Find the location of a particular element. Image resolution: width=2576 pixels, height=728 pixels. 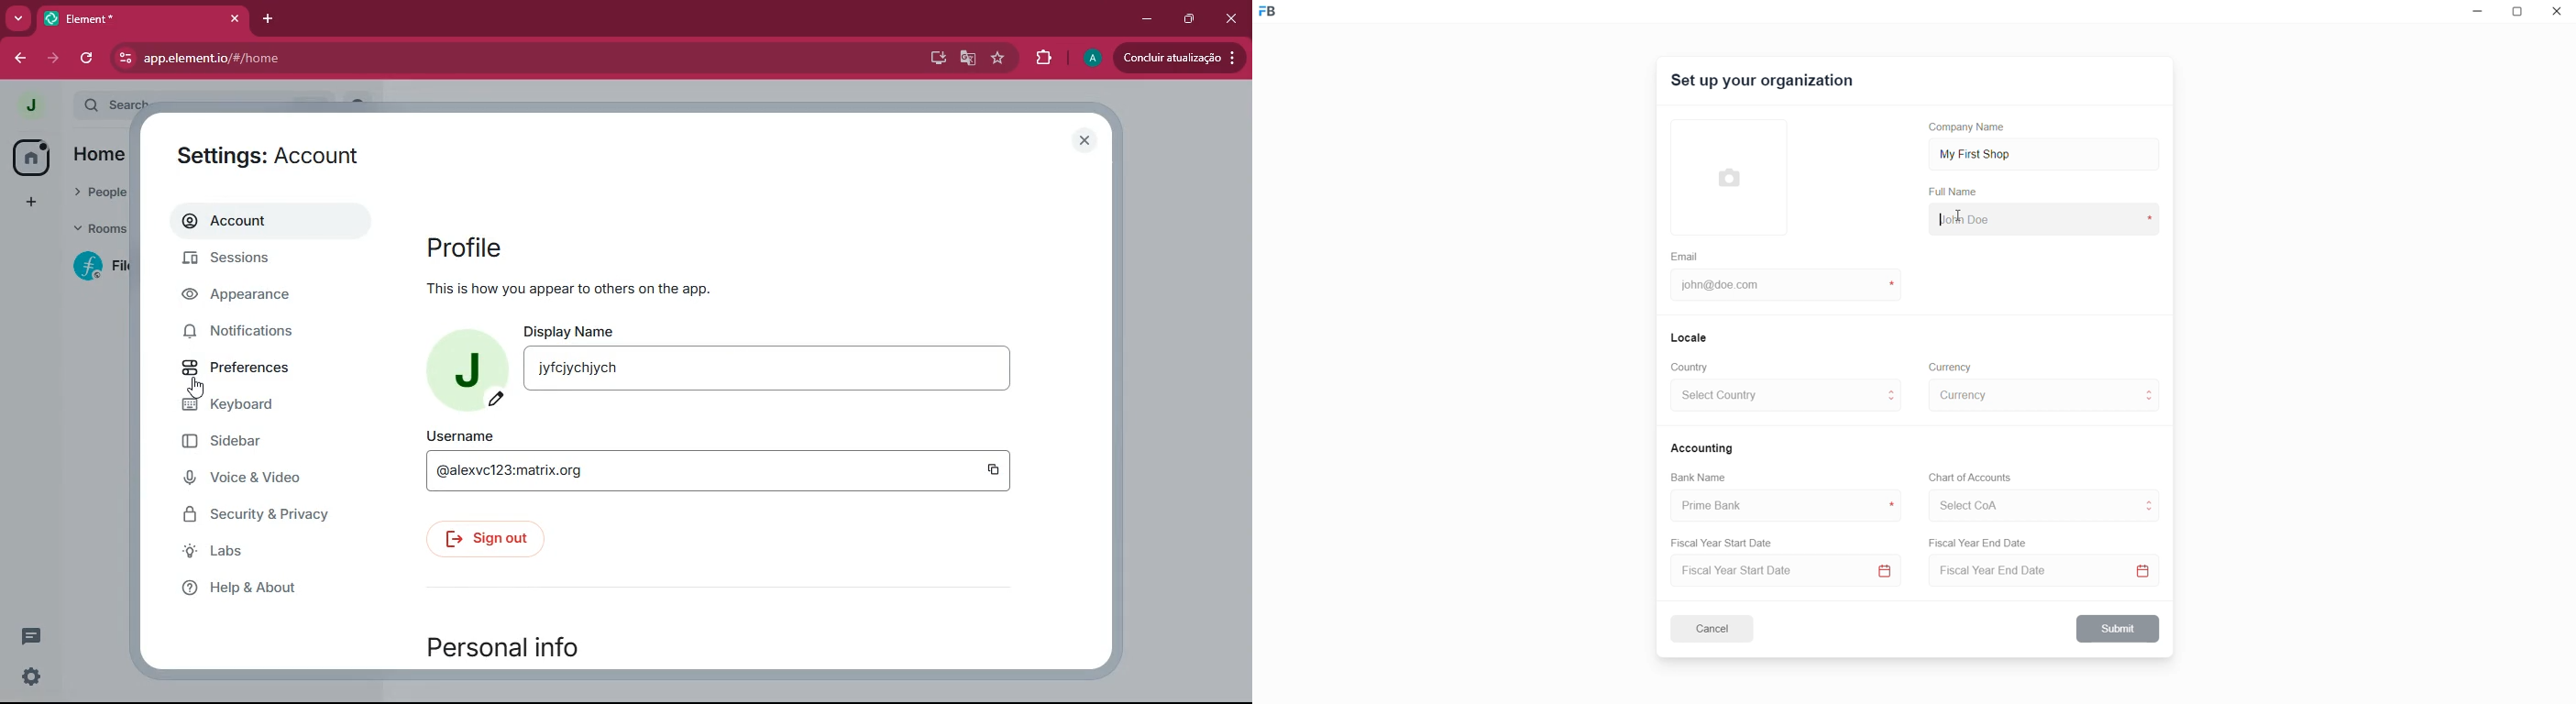

select Profile picture is located at coordinates (1722, 175).